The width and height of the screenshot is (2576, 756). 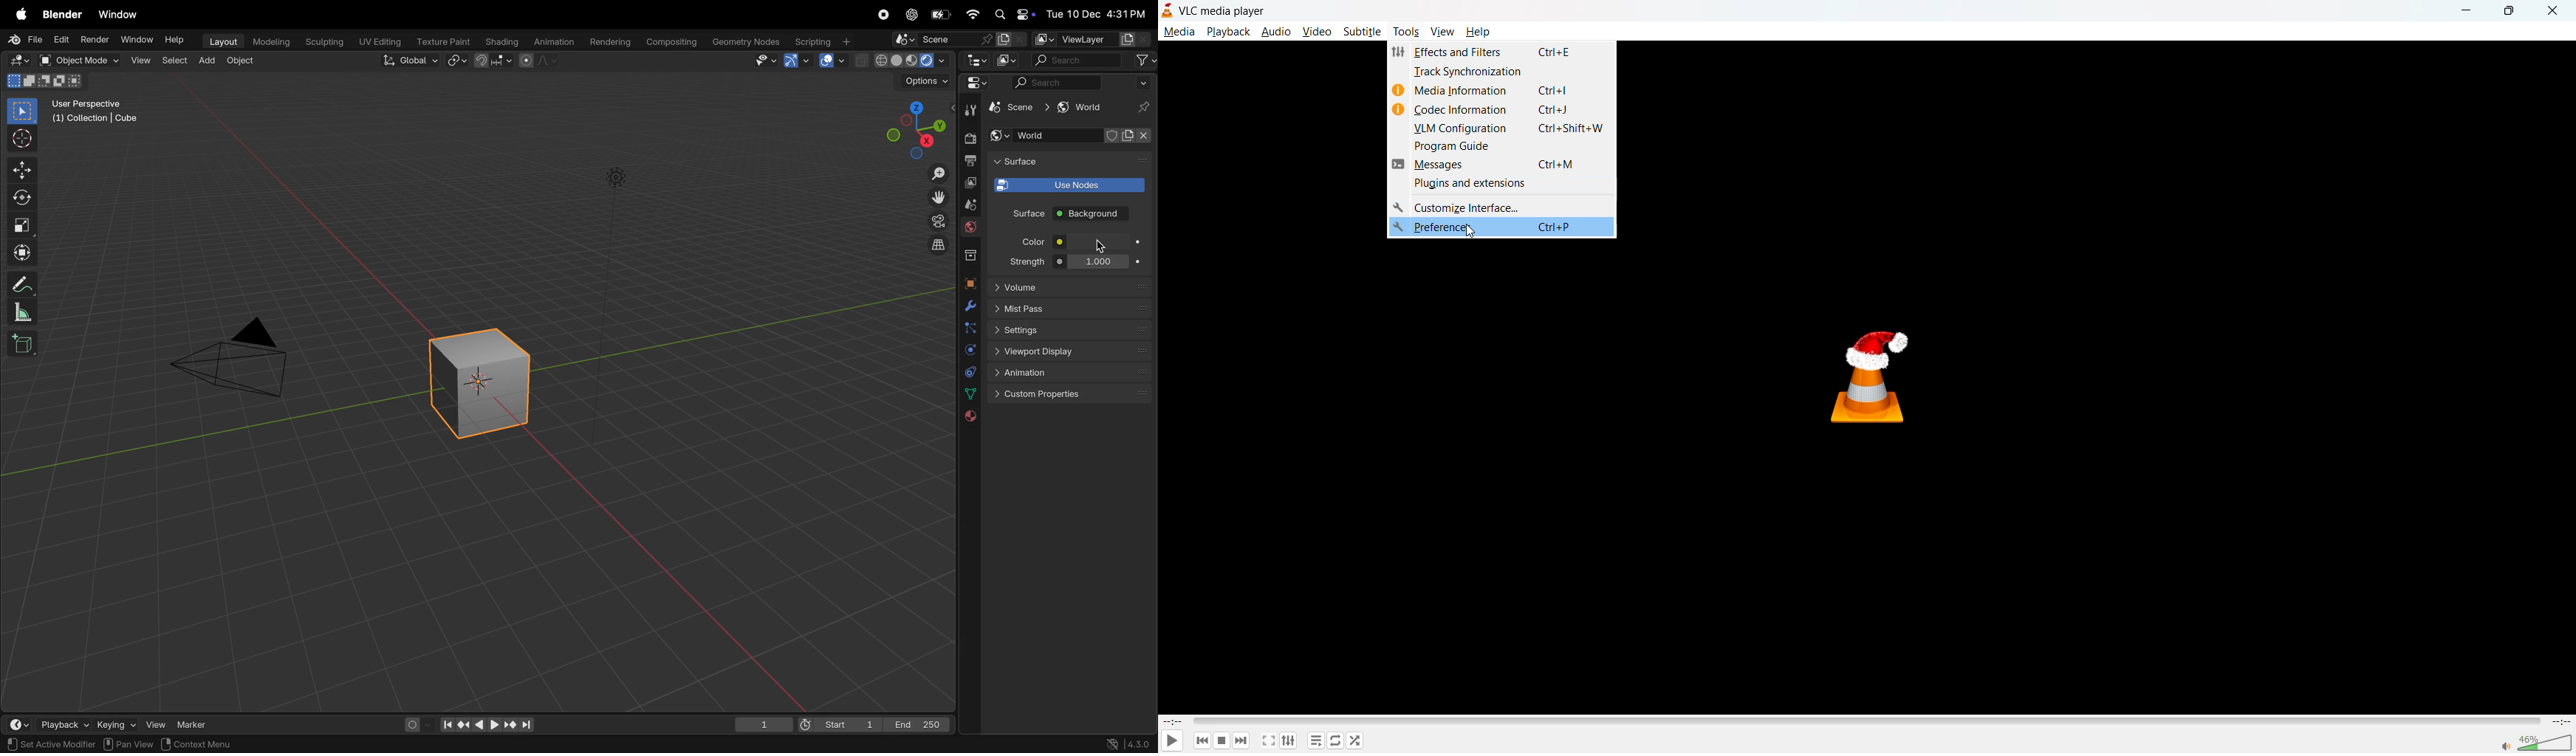 I want to click on transform, so click(x=24, y=198).